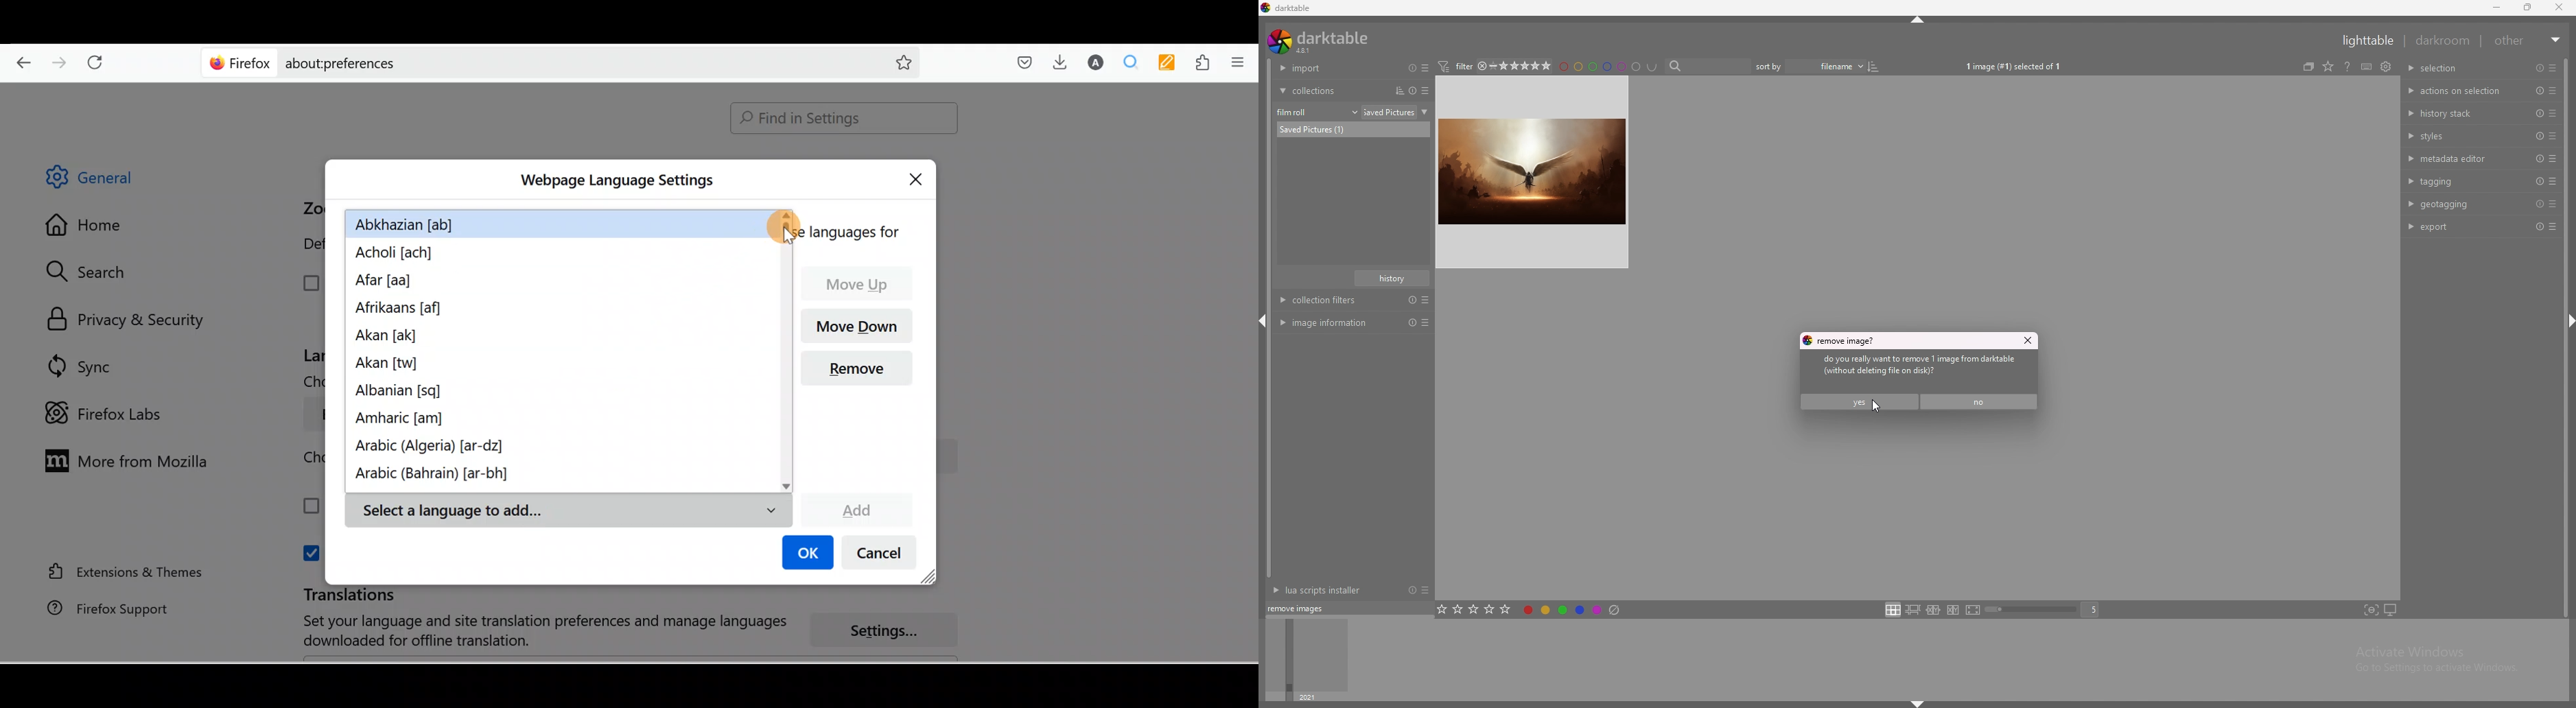 This screenshot has height=728, width=2576. What do you see at coordinates (862, 372) in the screenshot?
I see `Remove` at bounding box center [862, 372].